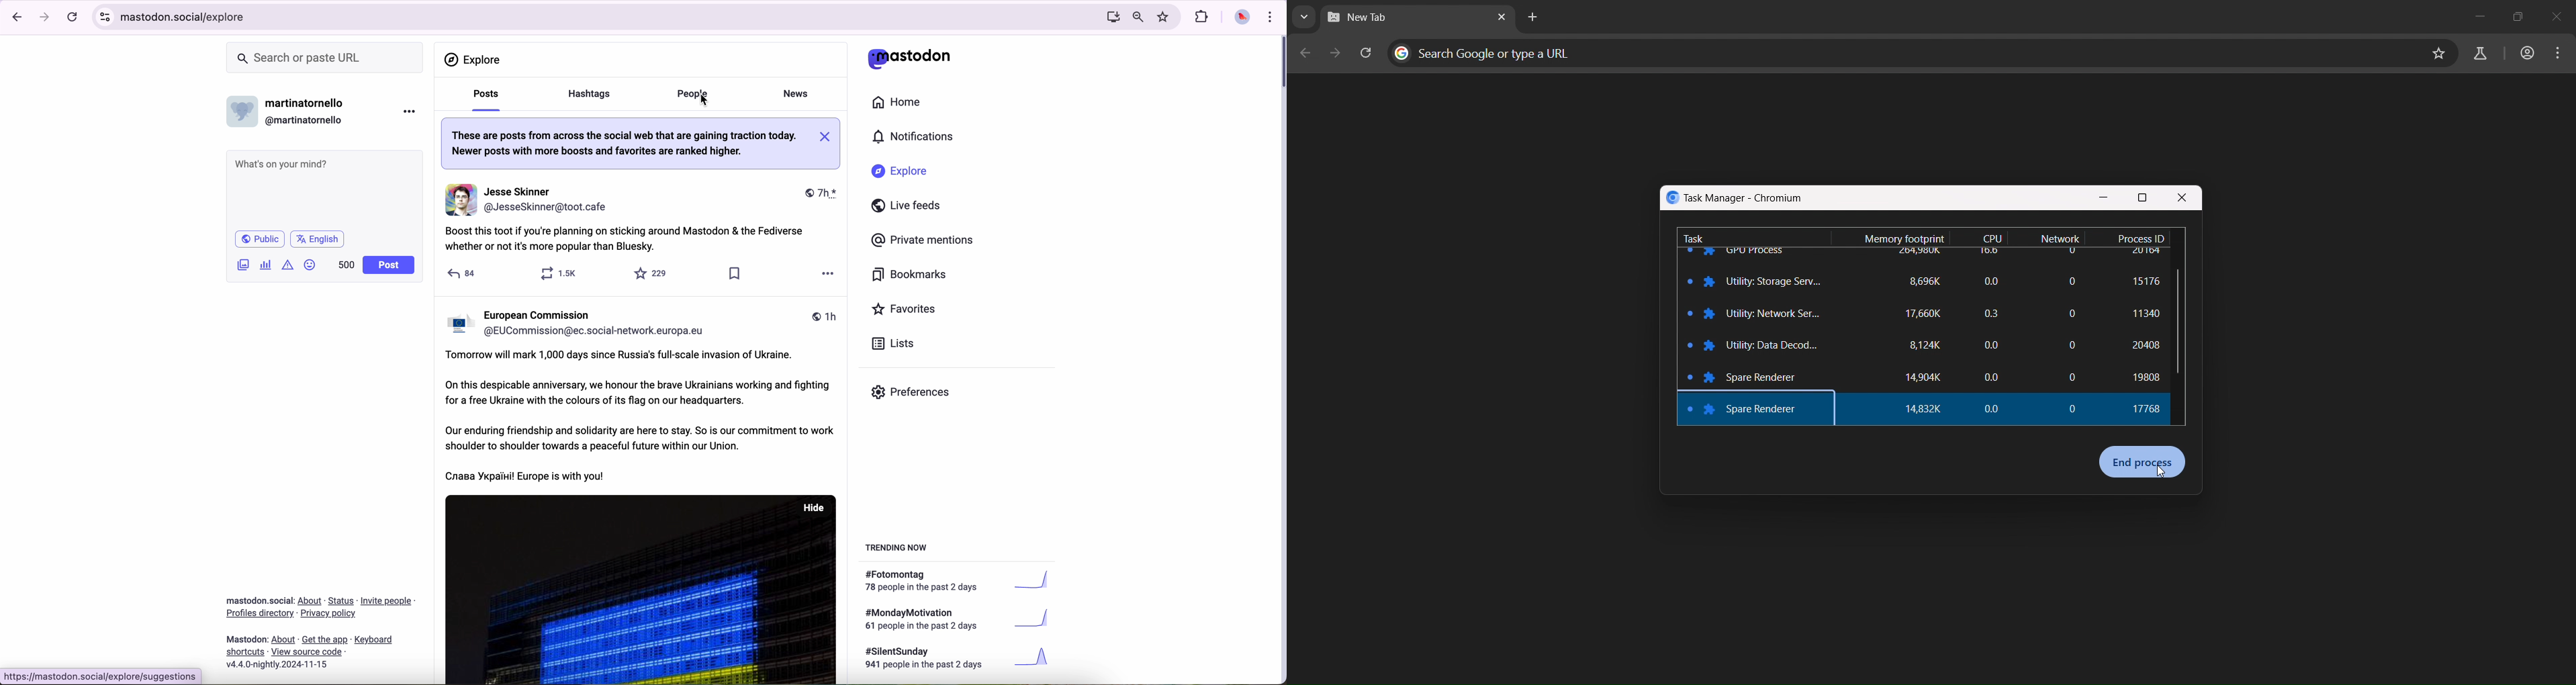 The width and height of the screenshot is (2576, 700). I want to click on lists, so click(890, 344).